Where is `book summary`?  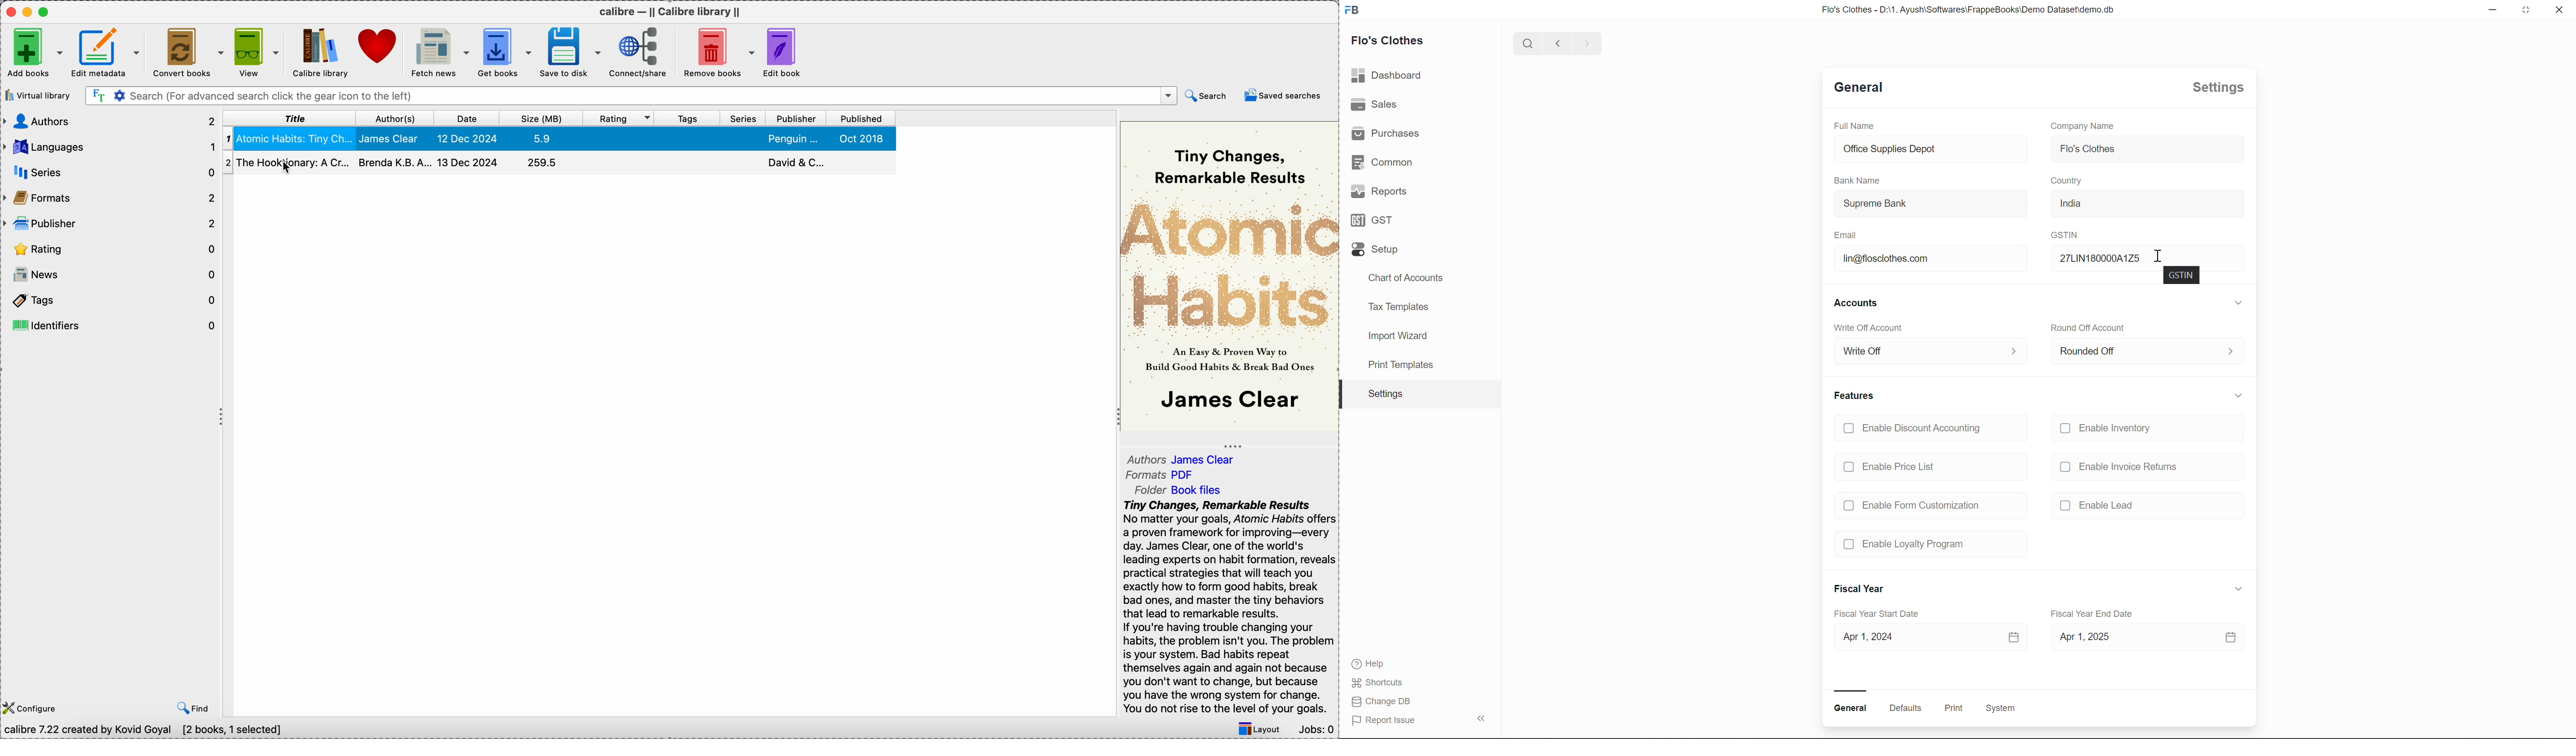
book summary is located at coordinates (1230, 609).